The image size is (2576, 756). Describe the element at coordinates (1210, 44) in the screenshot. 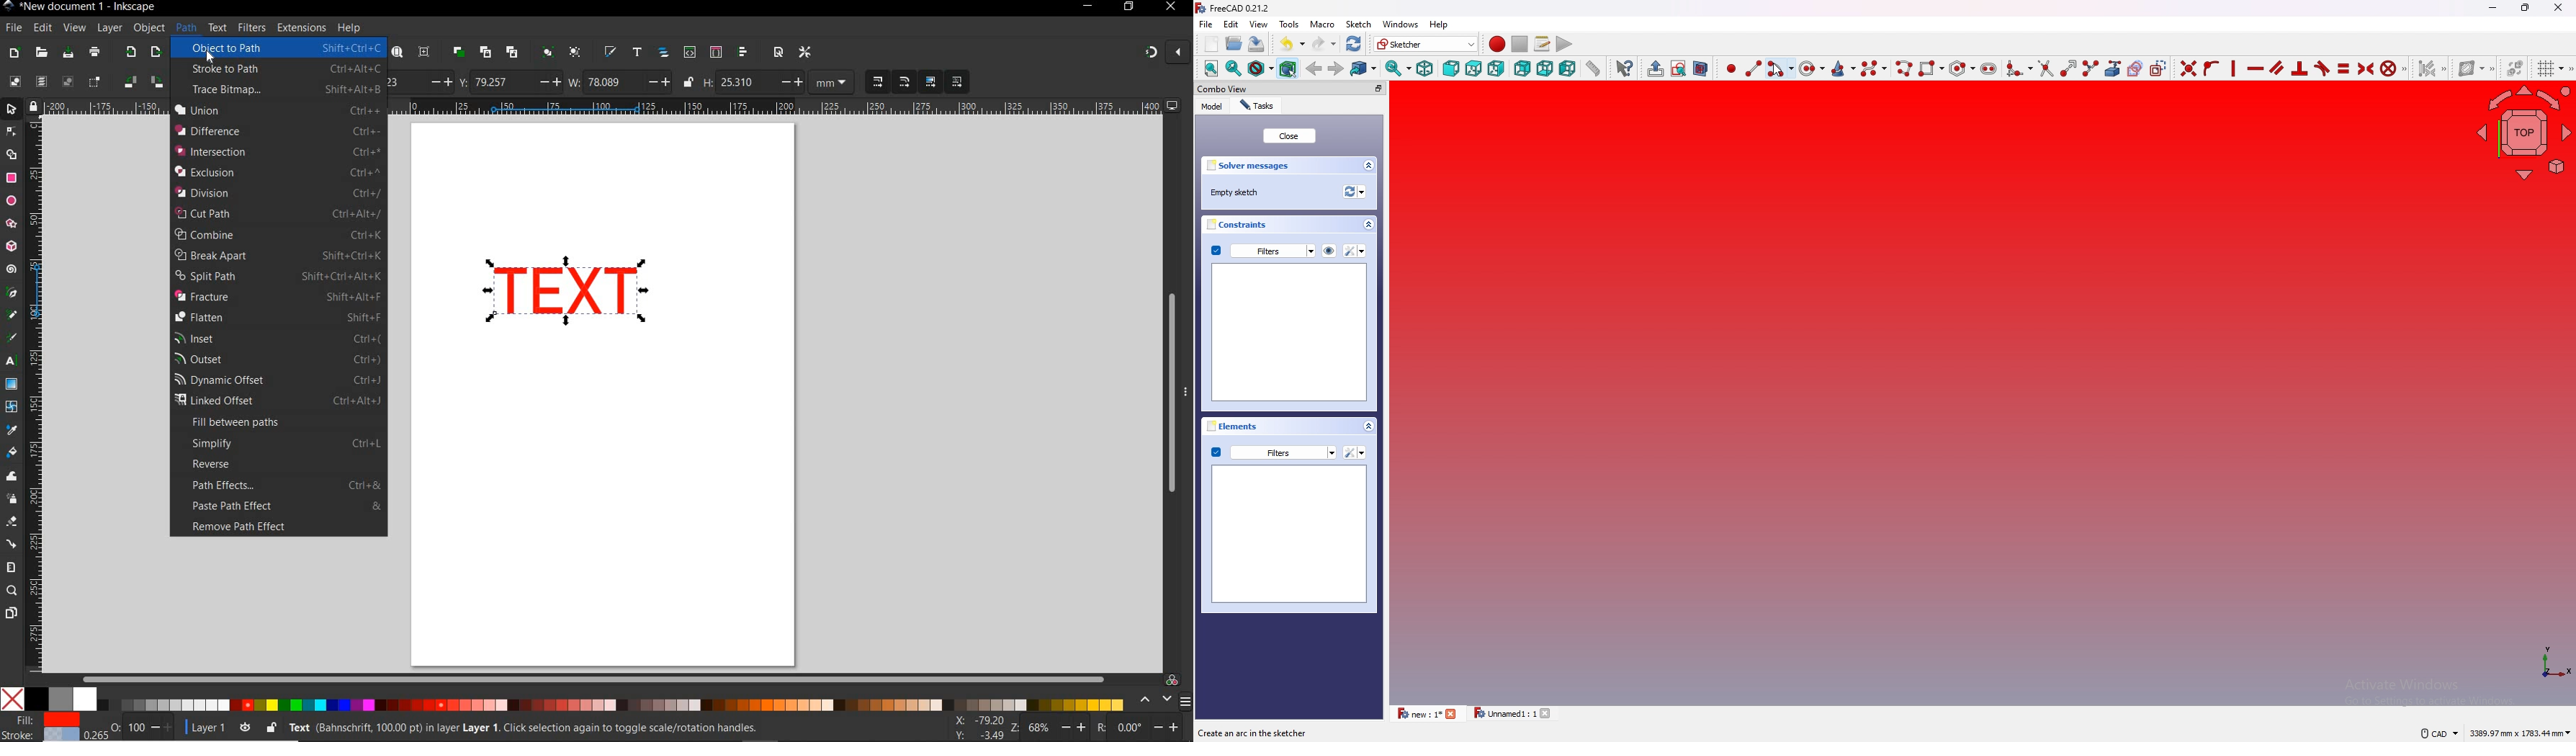

I see `new` at that location.